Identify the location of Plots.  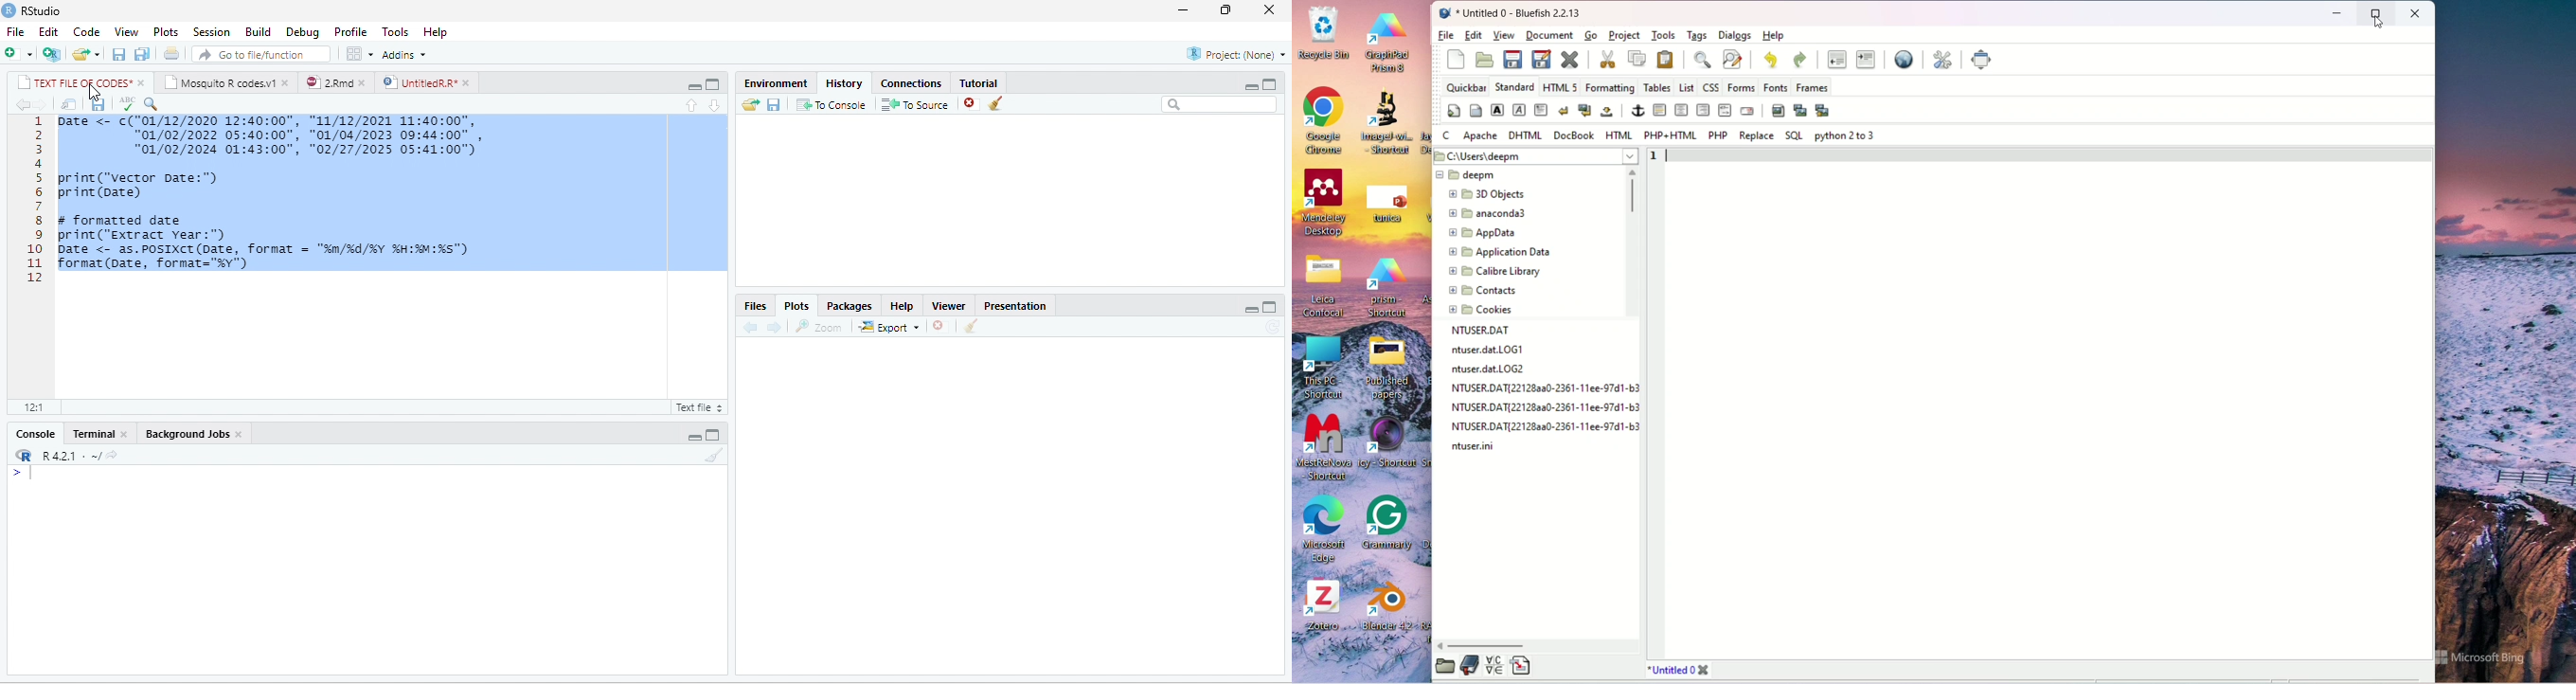
(796, 305).